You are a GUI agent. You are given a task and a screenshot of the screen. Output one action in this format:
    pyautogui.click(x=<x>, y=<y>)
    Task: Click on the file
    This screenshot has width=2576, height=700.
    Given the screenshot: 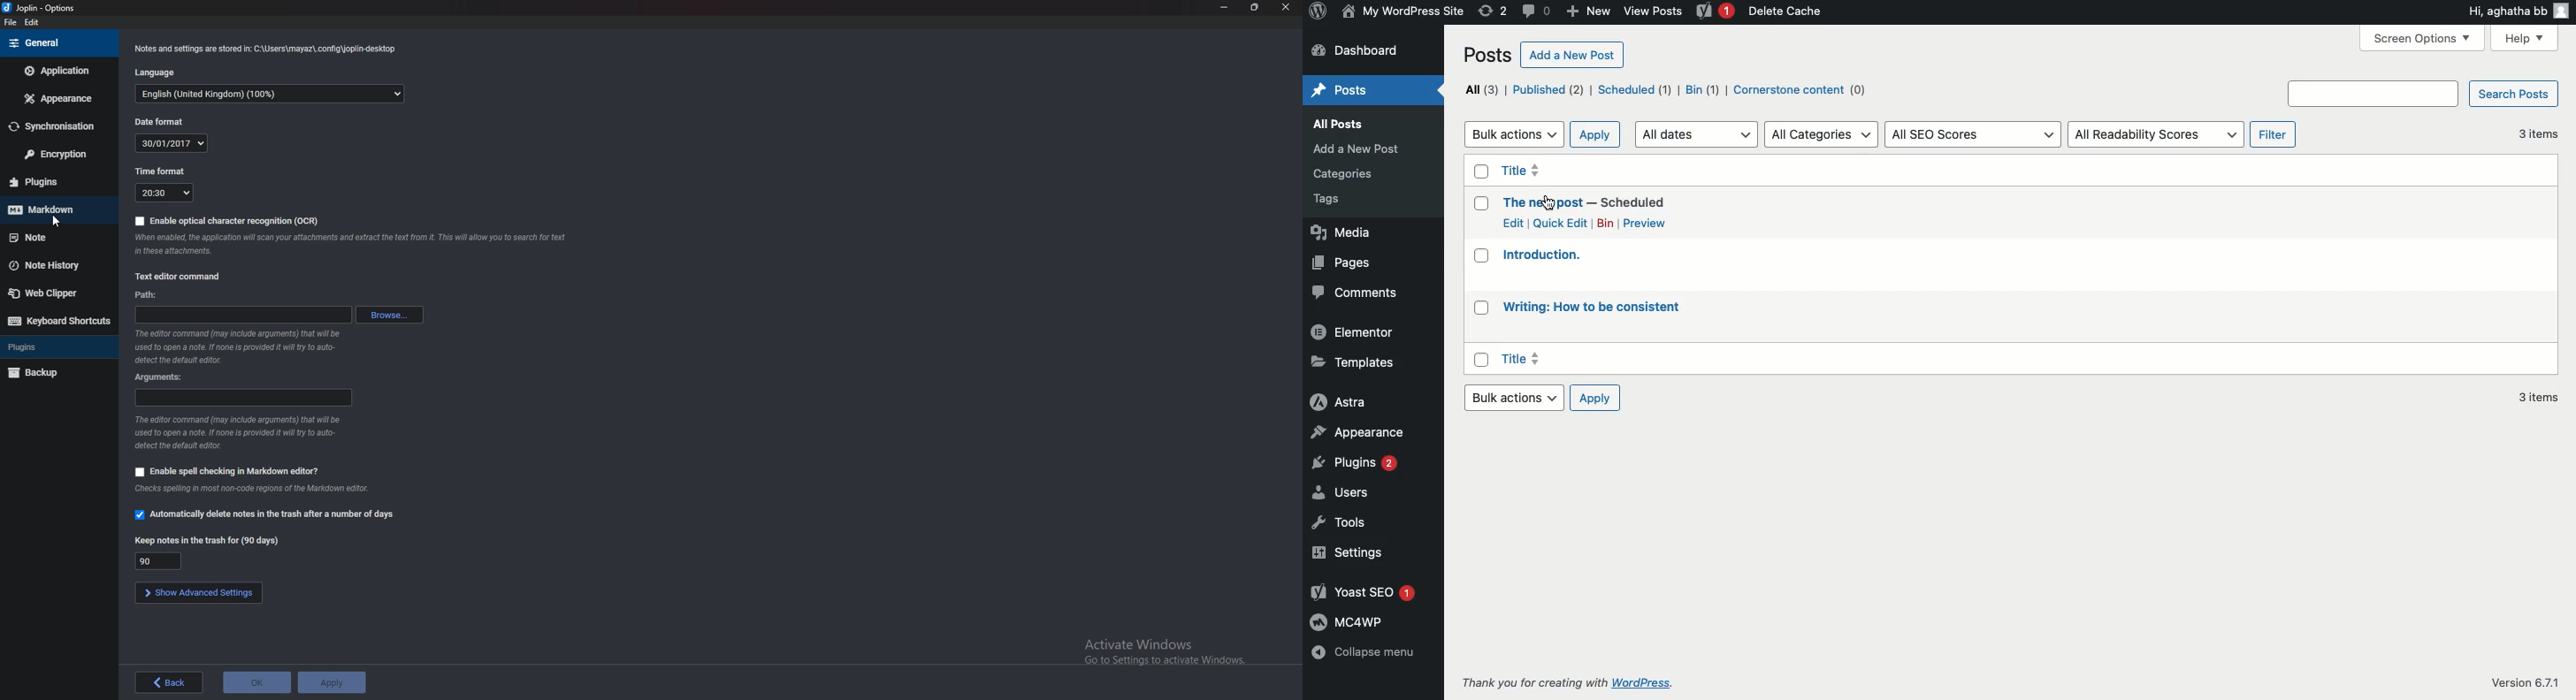 What is the action you would take?
    pyautogui.click(x=13, y=22)
    